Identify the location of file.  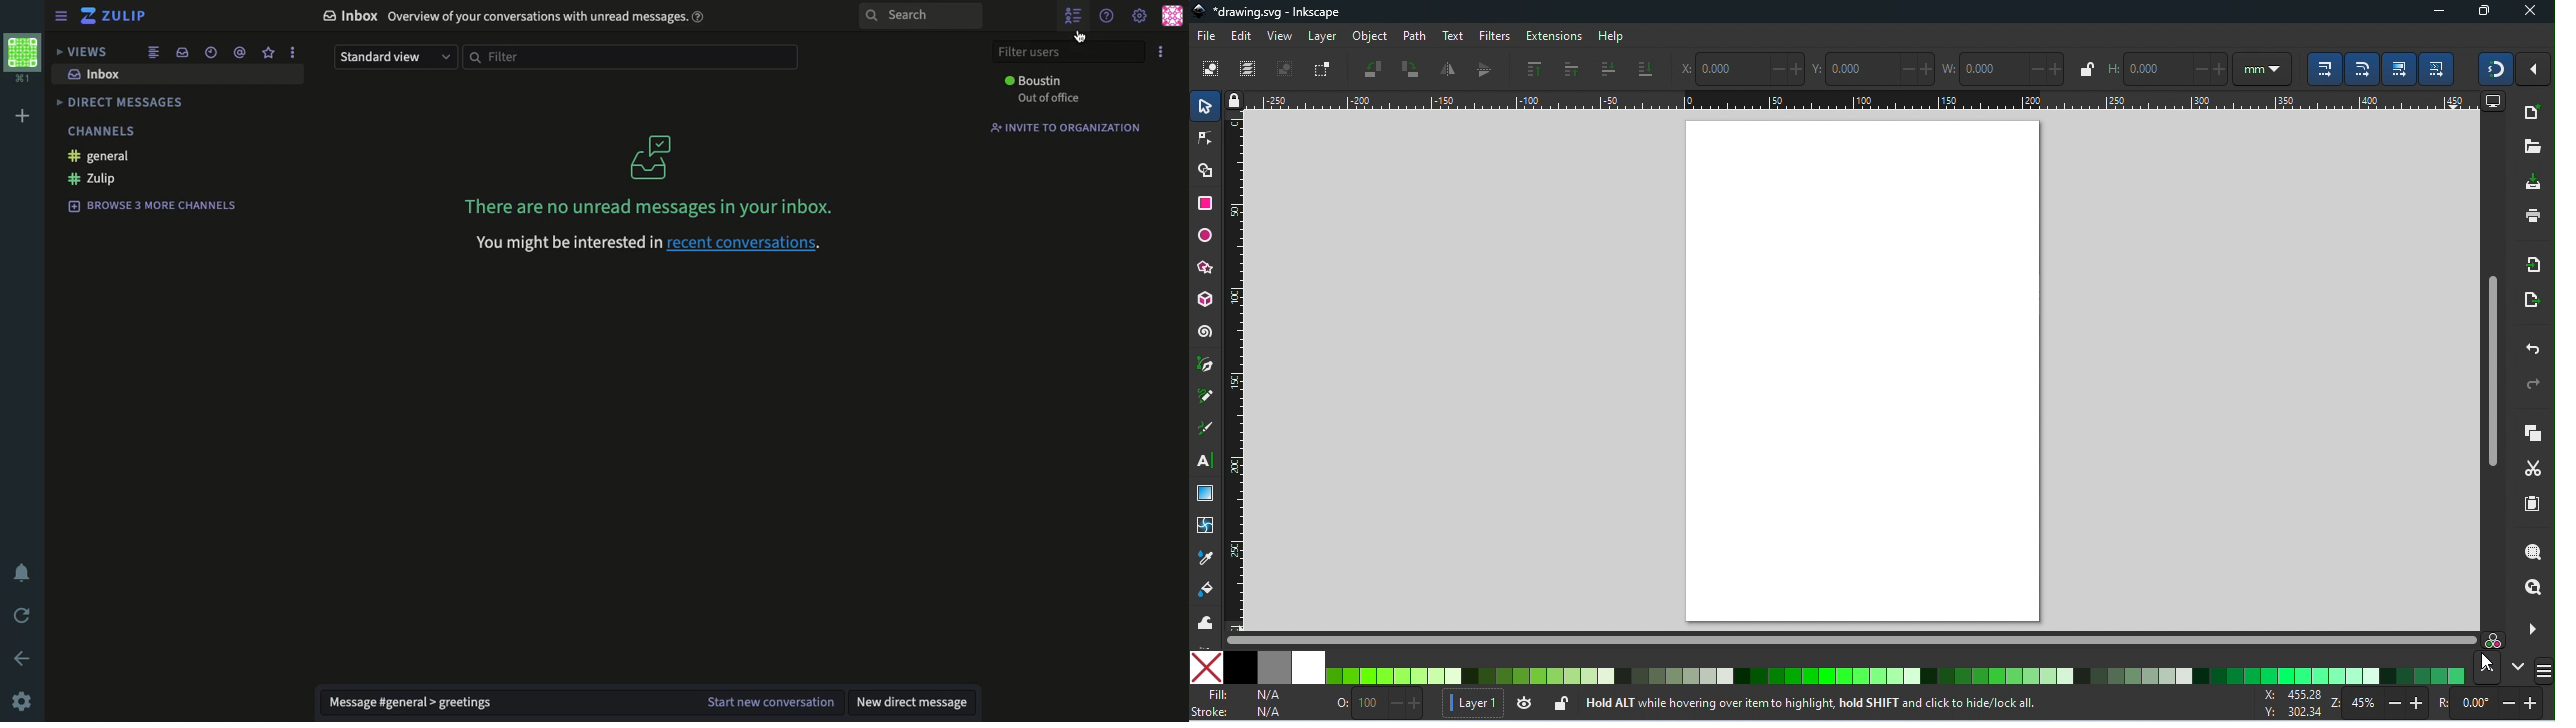
(1206, 36).